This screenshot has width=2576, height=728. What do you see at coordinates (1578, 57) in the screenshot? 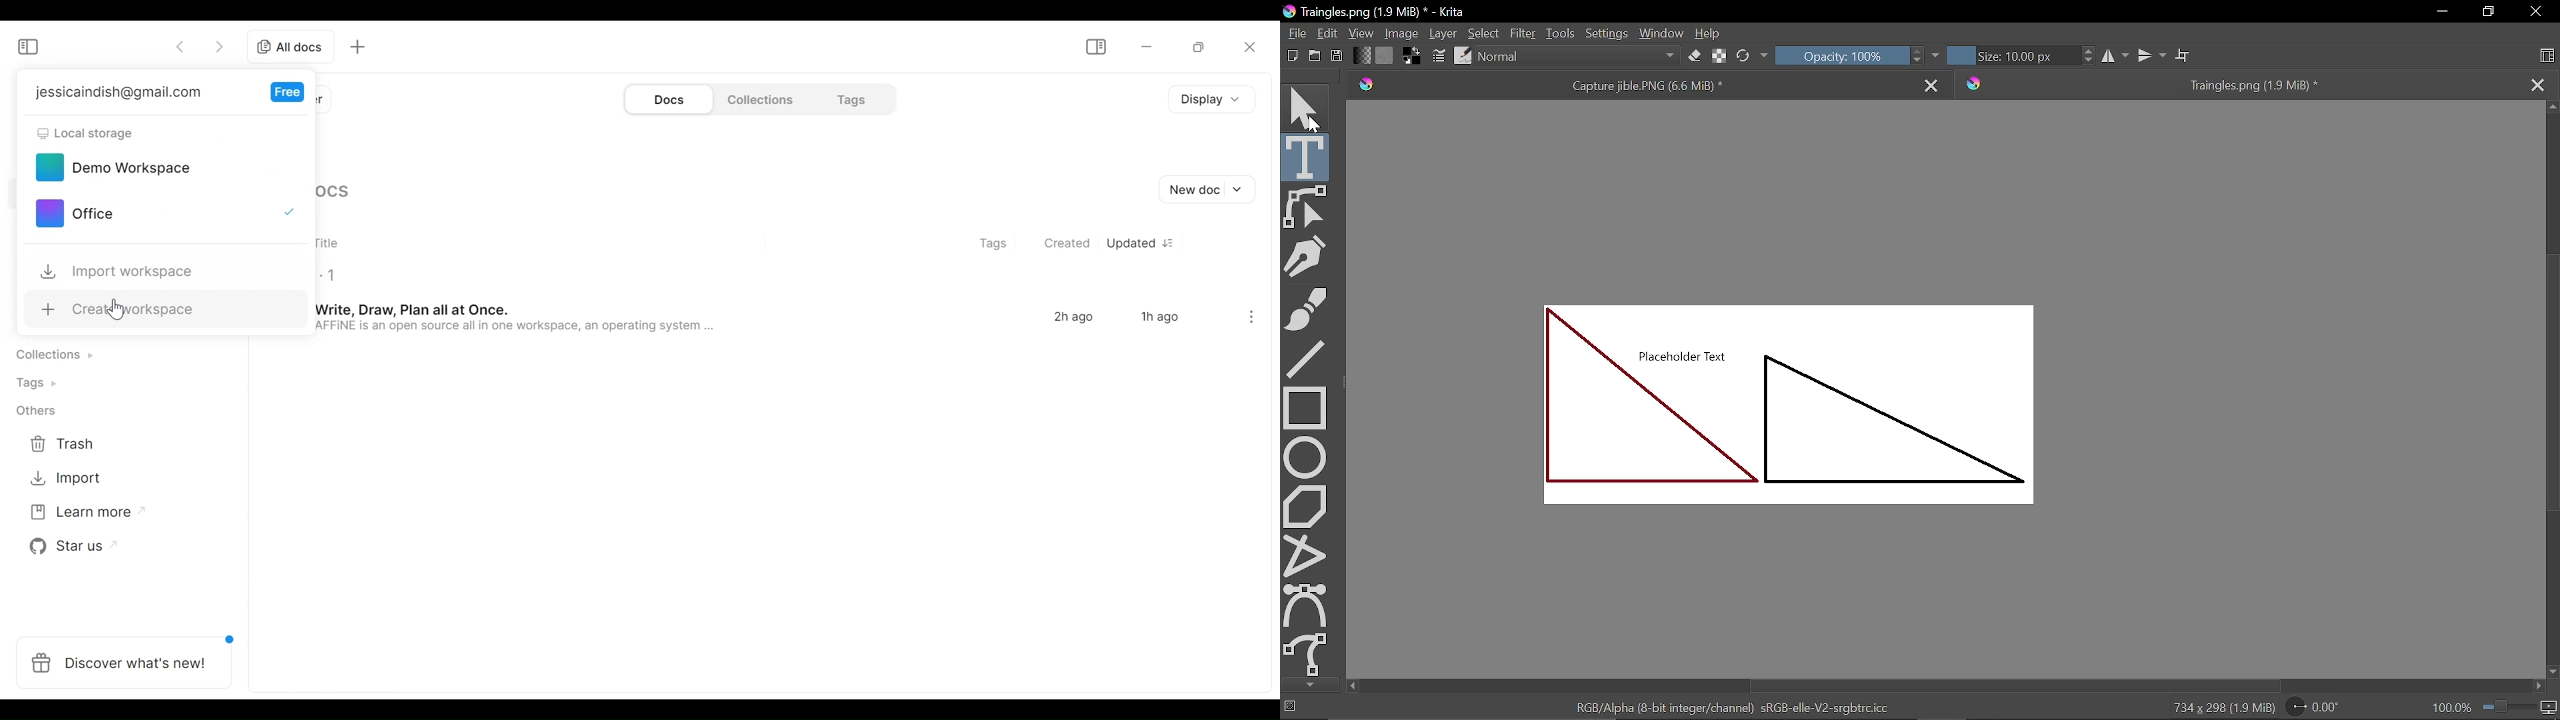
I see `Normal` at bounding box center [1578, 57].